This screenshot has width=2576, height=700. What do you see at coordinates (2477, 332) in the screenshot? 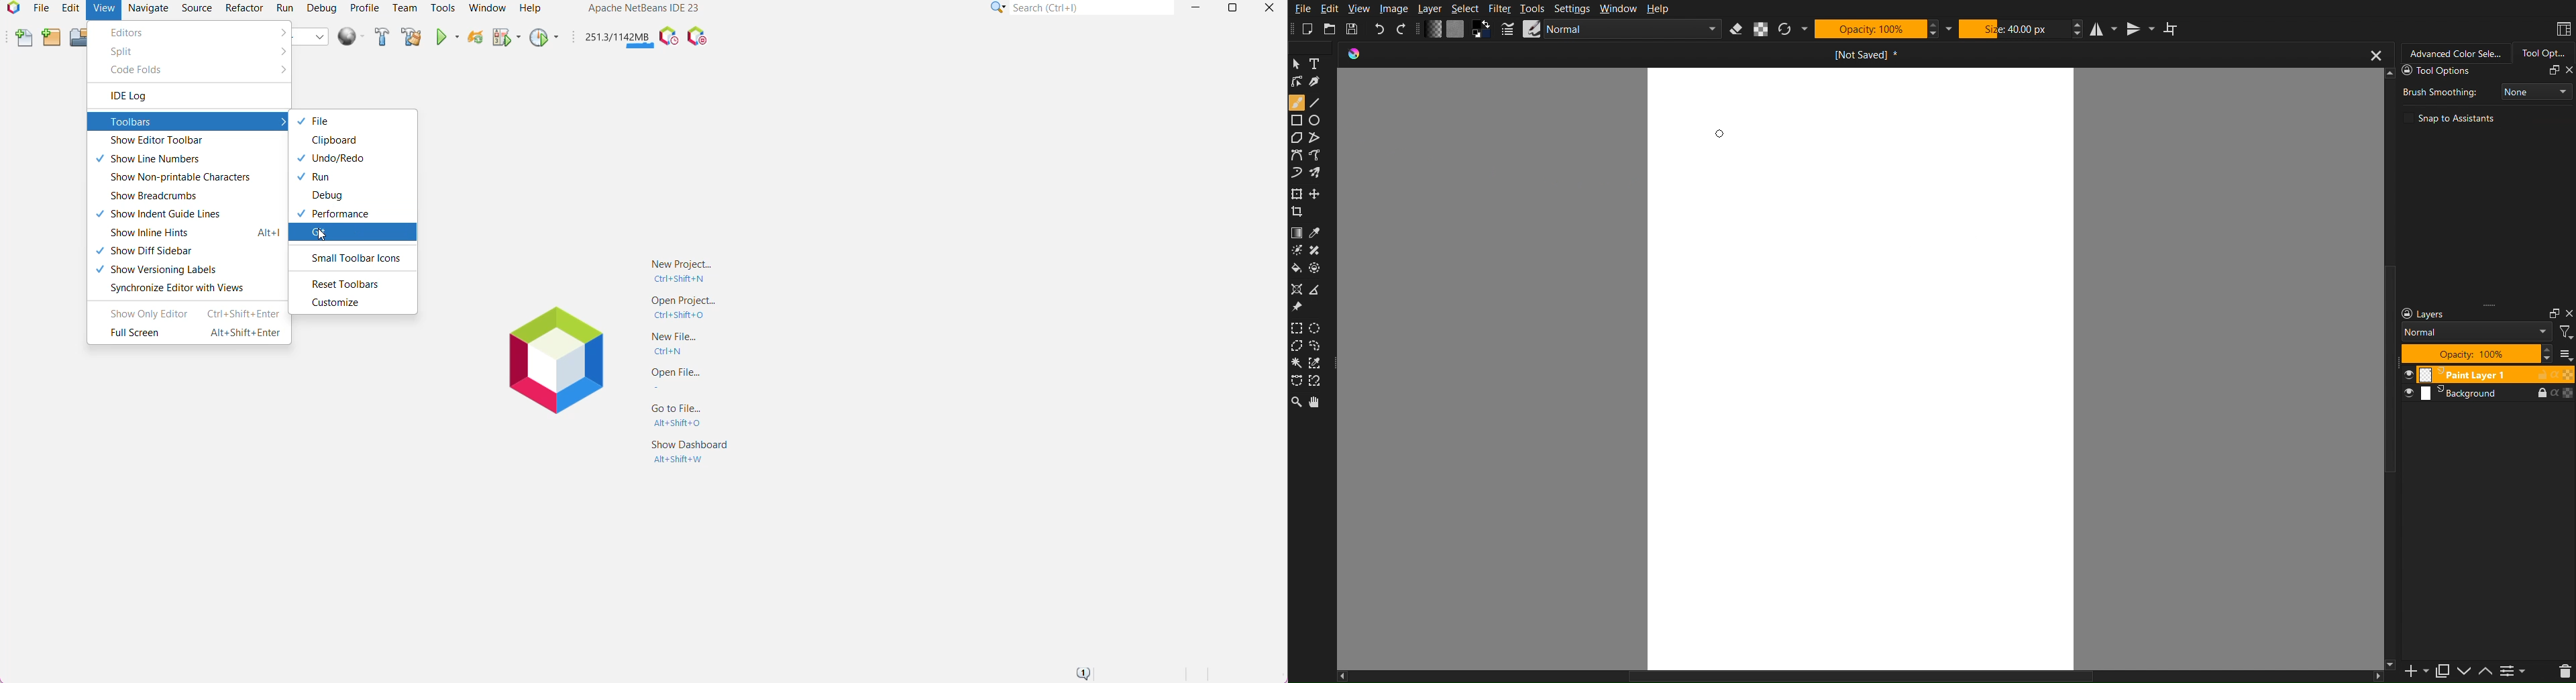
I see `Blend Mode` at bounding box center [2477, 332].